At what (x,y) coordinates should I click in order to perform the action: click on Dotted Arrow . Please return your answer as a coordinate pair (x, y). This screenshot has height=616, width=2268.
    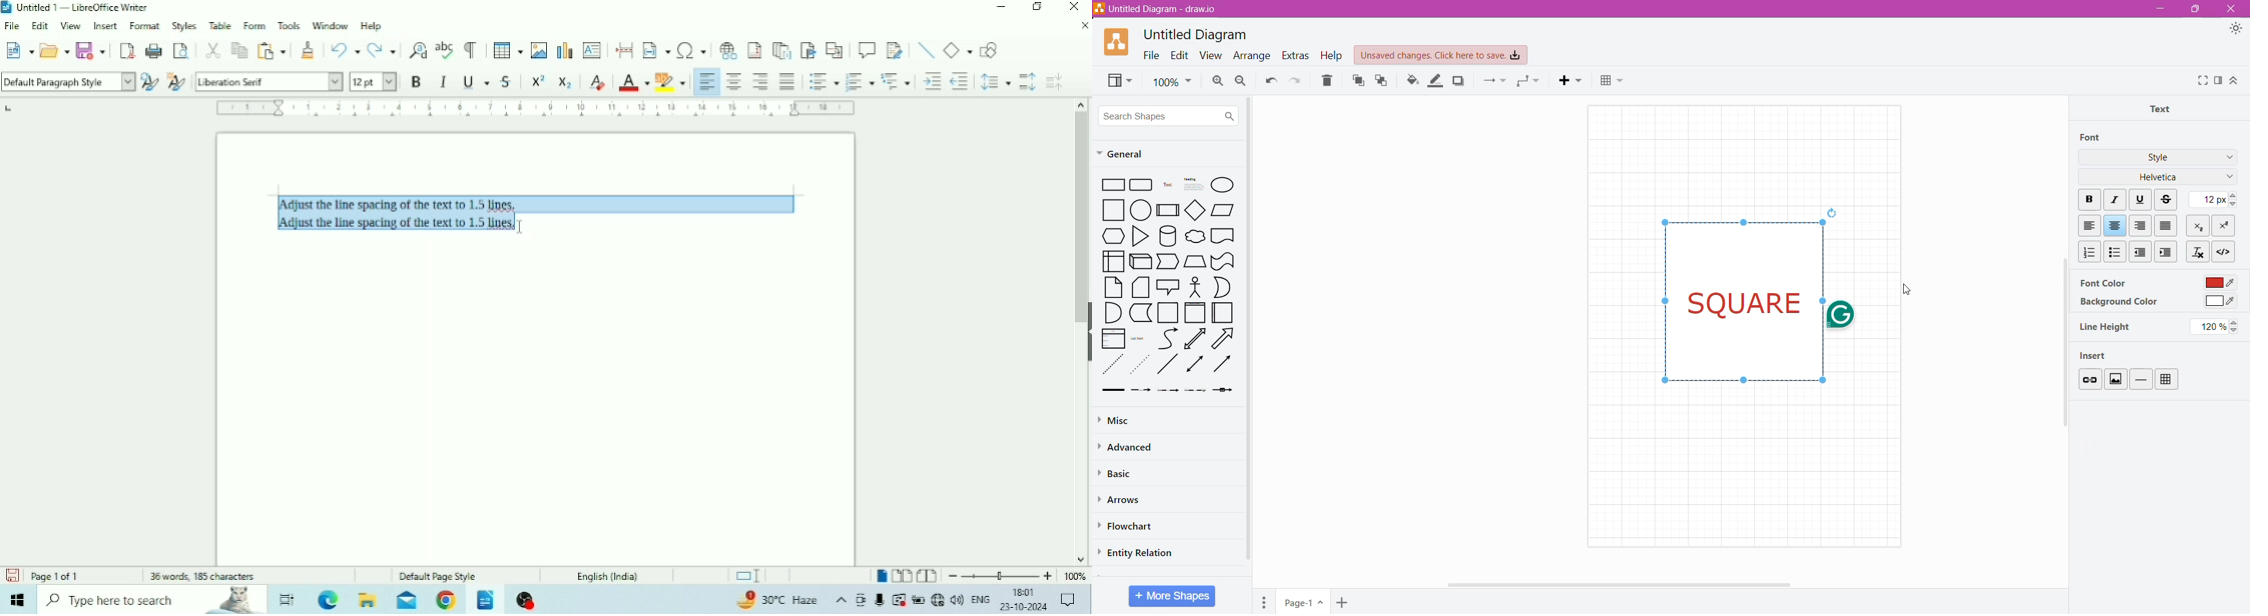
    Looking at the image, I should click on (1140, 365).